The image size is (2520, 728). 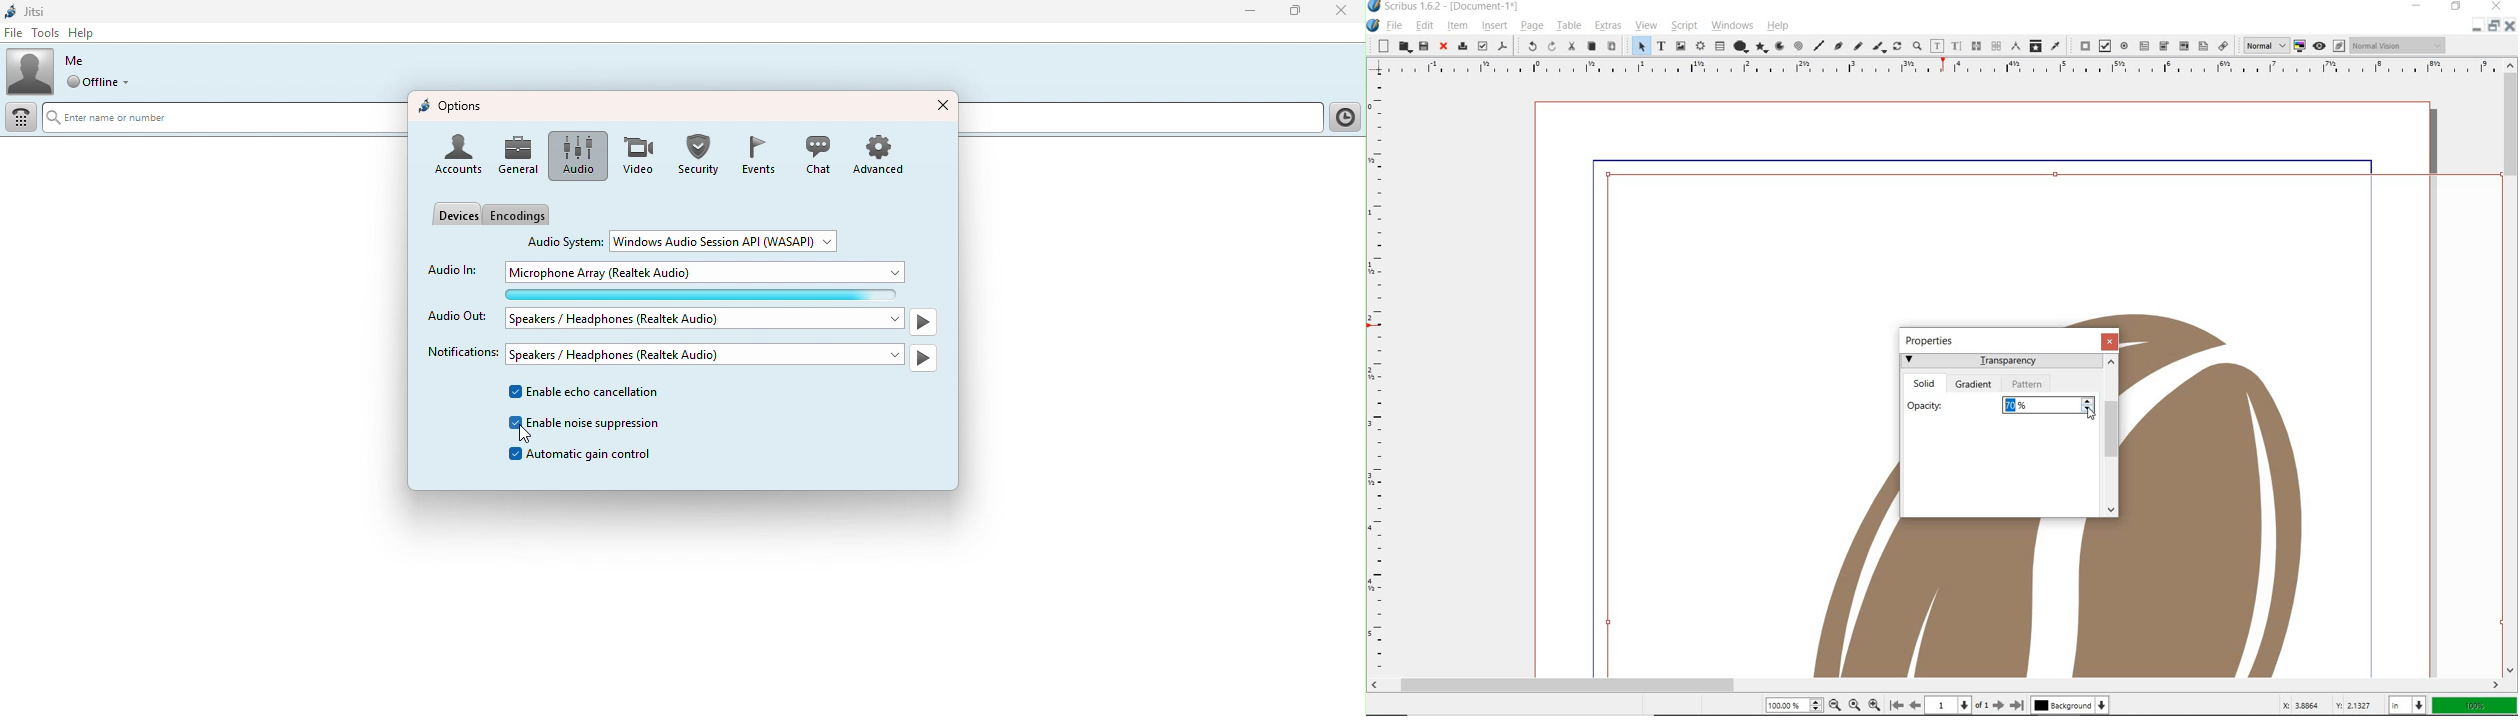 I want to click on freehand line, so click(x=1857, y=45).